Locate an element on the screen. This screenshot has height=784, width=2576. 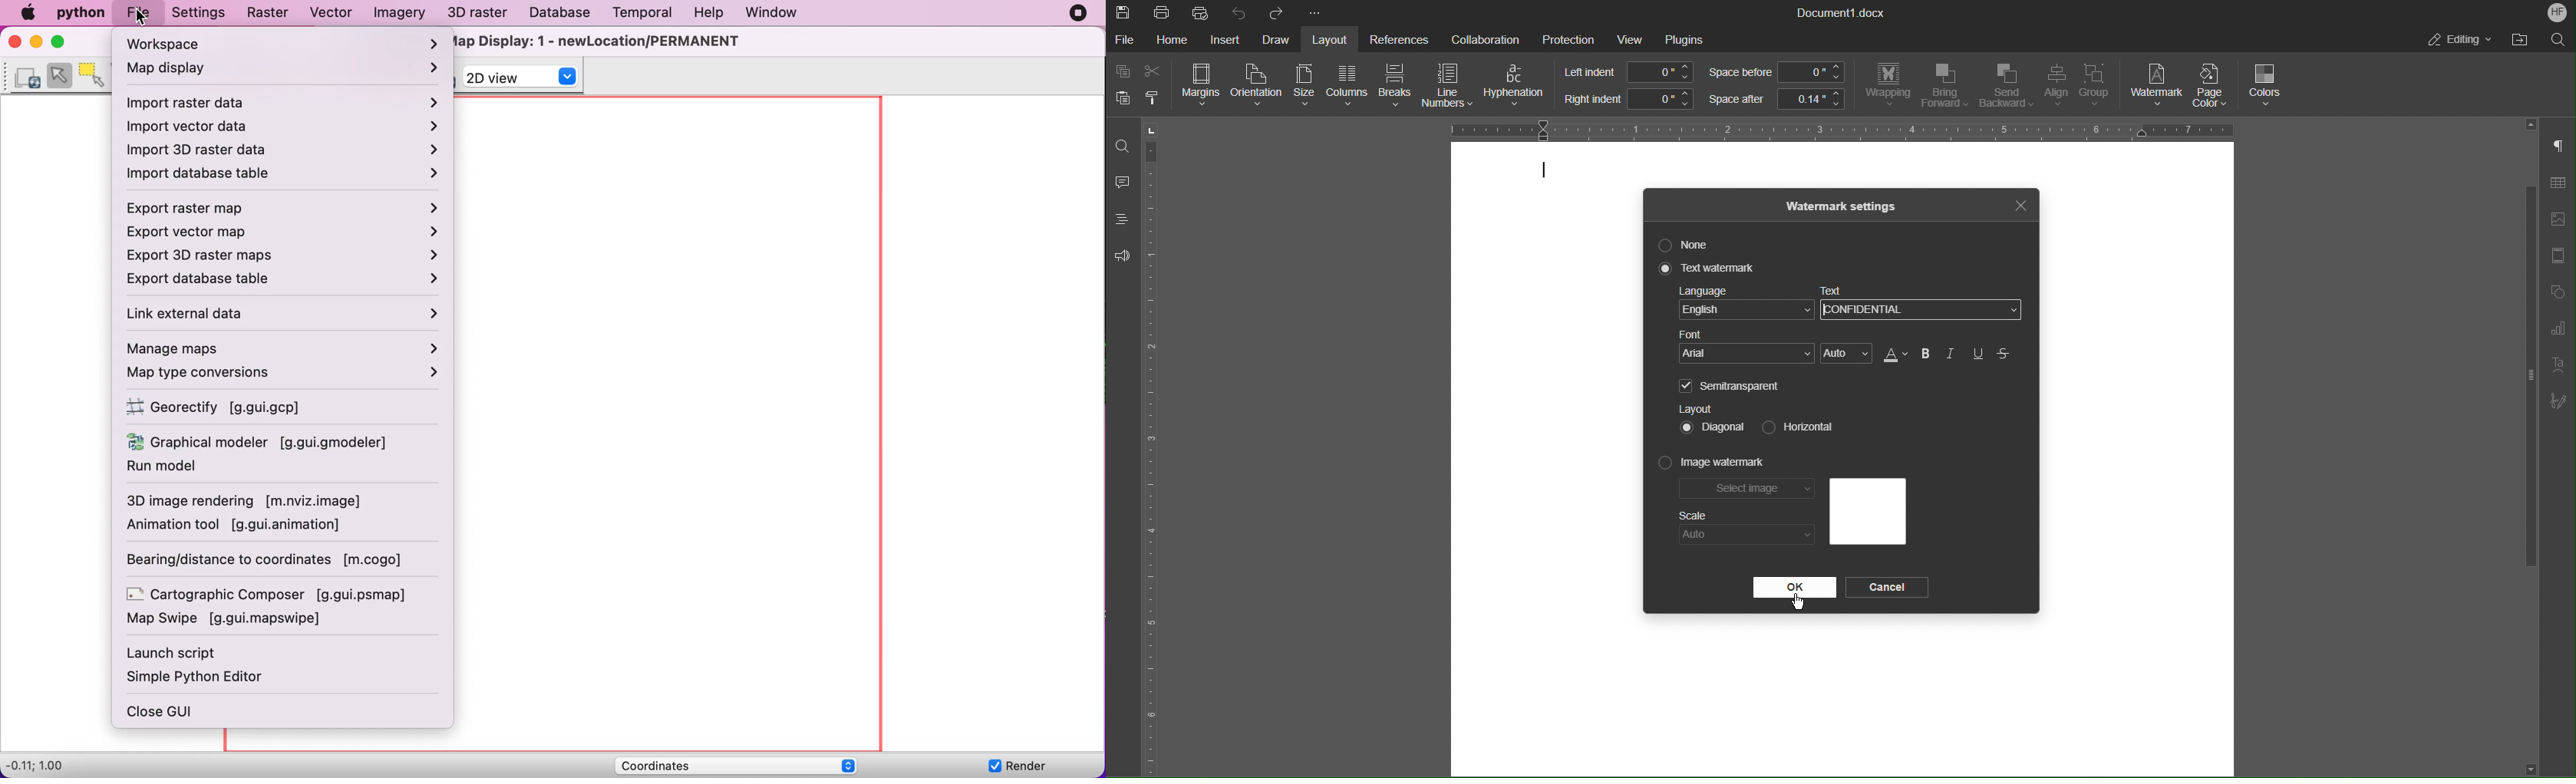
File is located at coordinates (1126, 39).